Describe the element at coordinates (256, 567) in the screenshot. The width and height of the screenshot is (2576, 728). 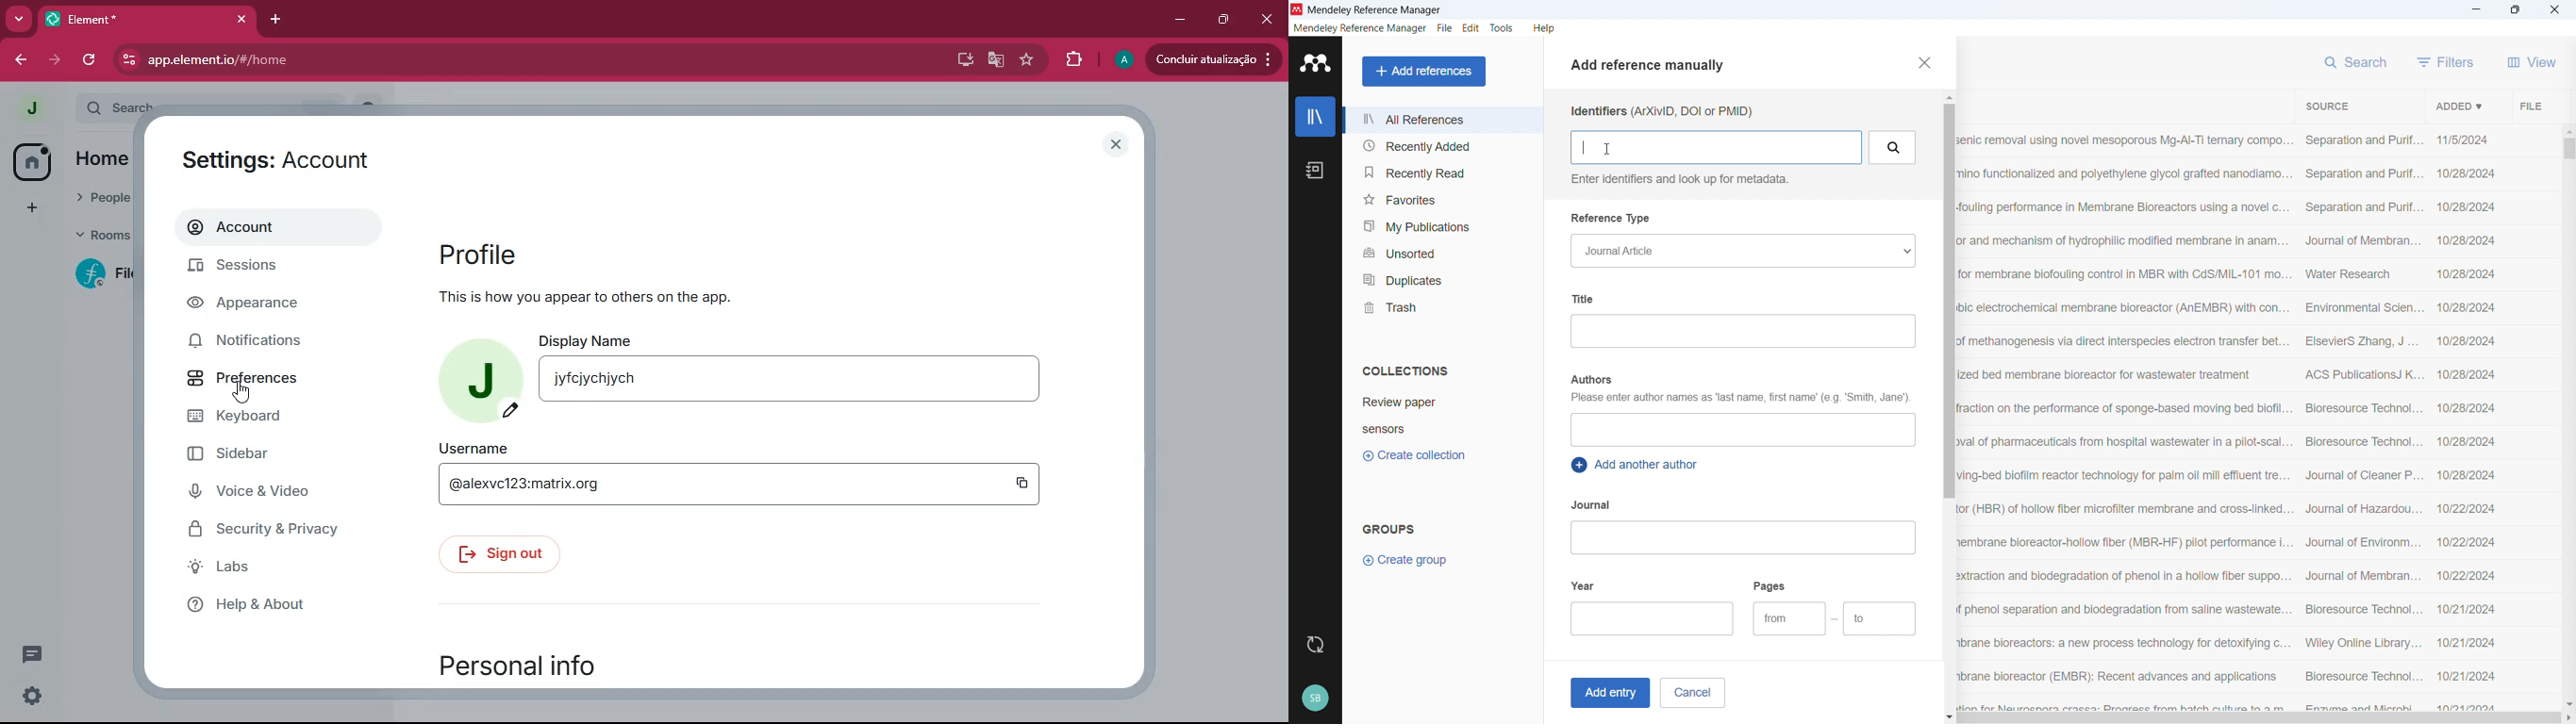
I see `labs` at that location.